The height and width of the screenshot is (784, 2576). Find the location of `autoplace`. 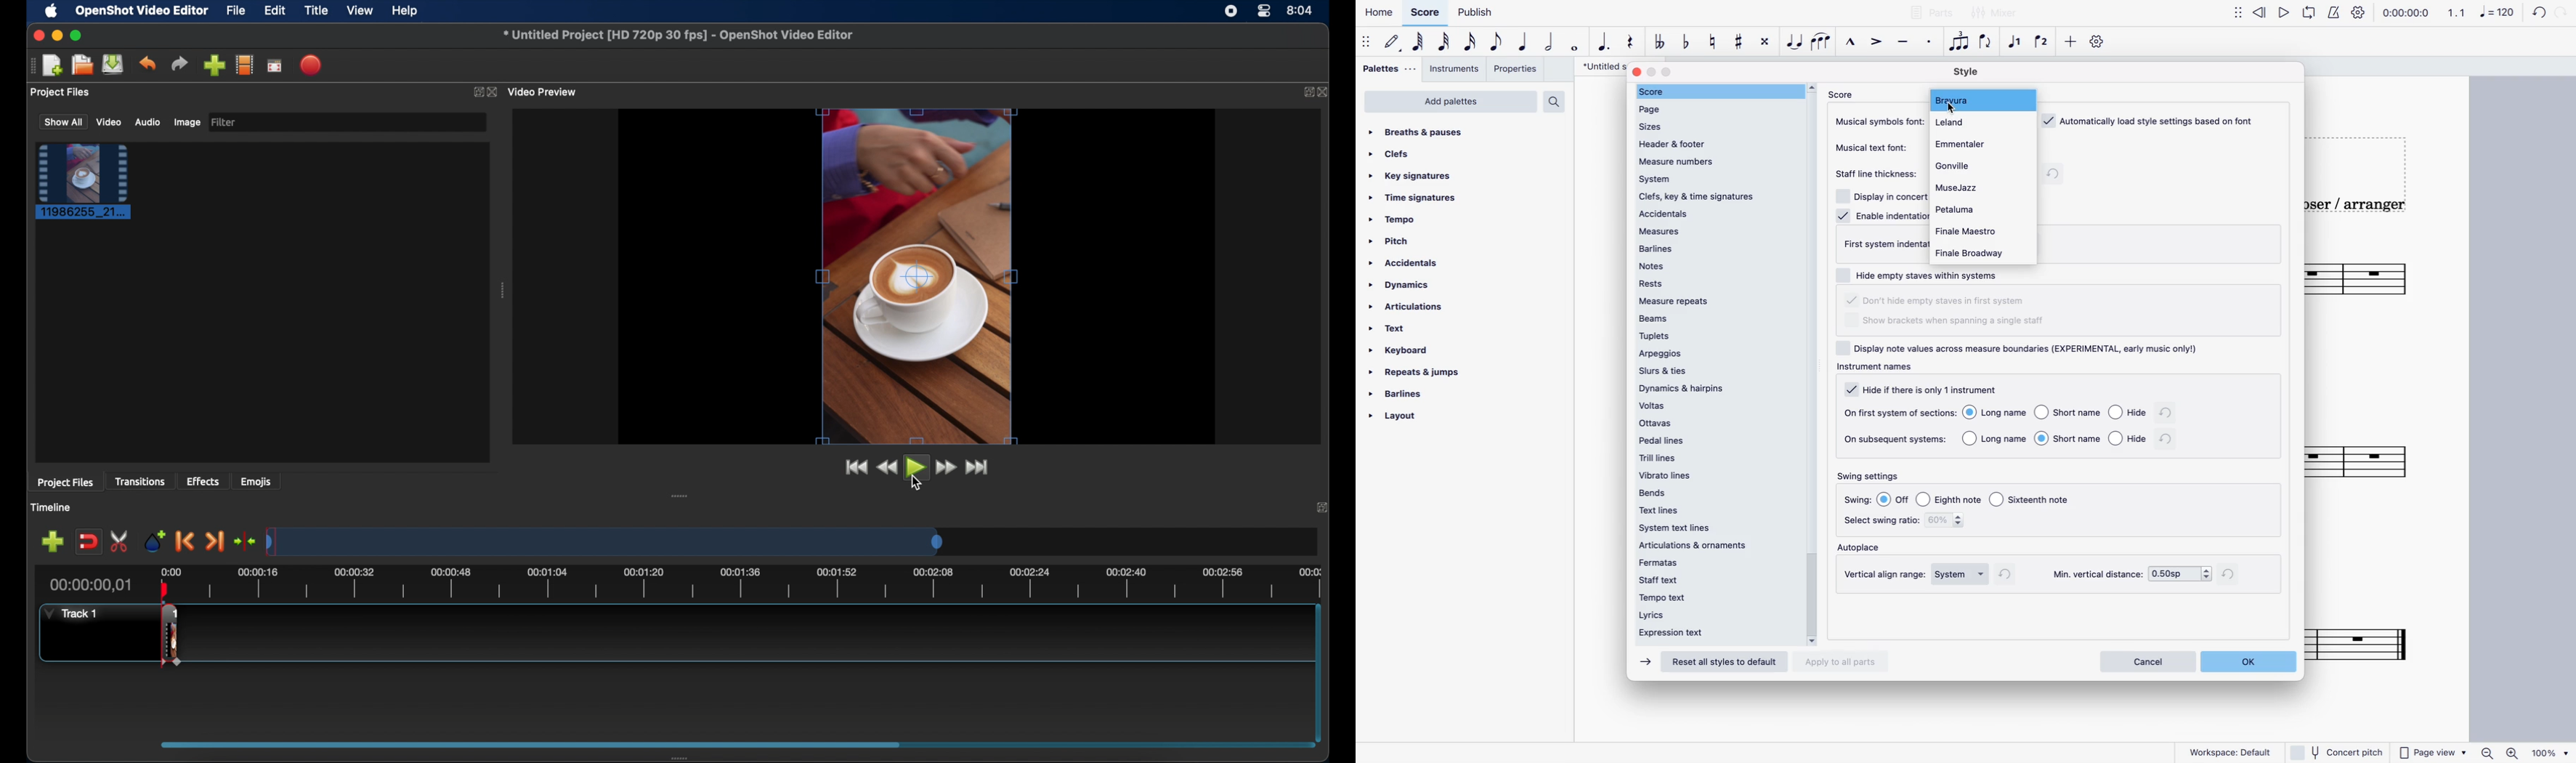

autoplace is located at coordinates (1863, 549).